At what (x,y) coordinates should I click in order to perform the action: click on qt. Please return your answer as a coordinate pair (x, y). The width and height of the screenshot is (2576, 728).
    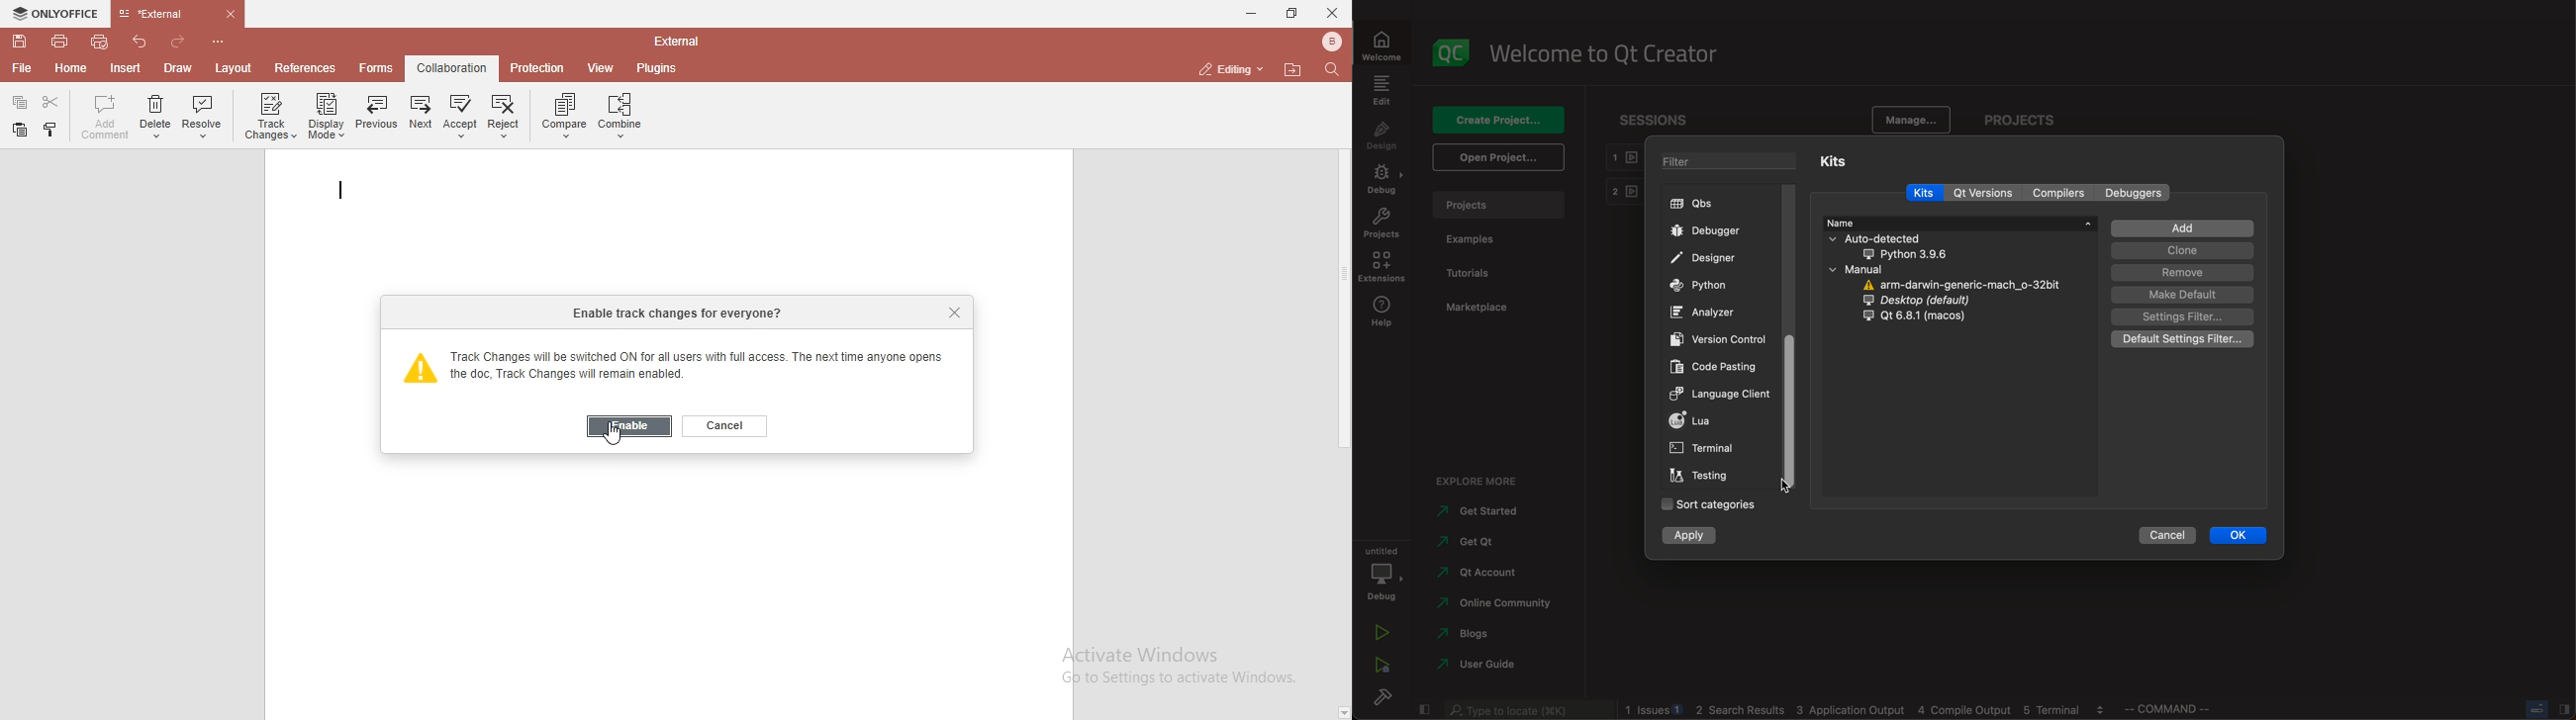
    Looking at the image, I should click on (1924, 320).